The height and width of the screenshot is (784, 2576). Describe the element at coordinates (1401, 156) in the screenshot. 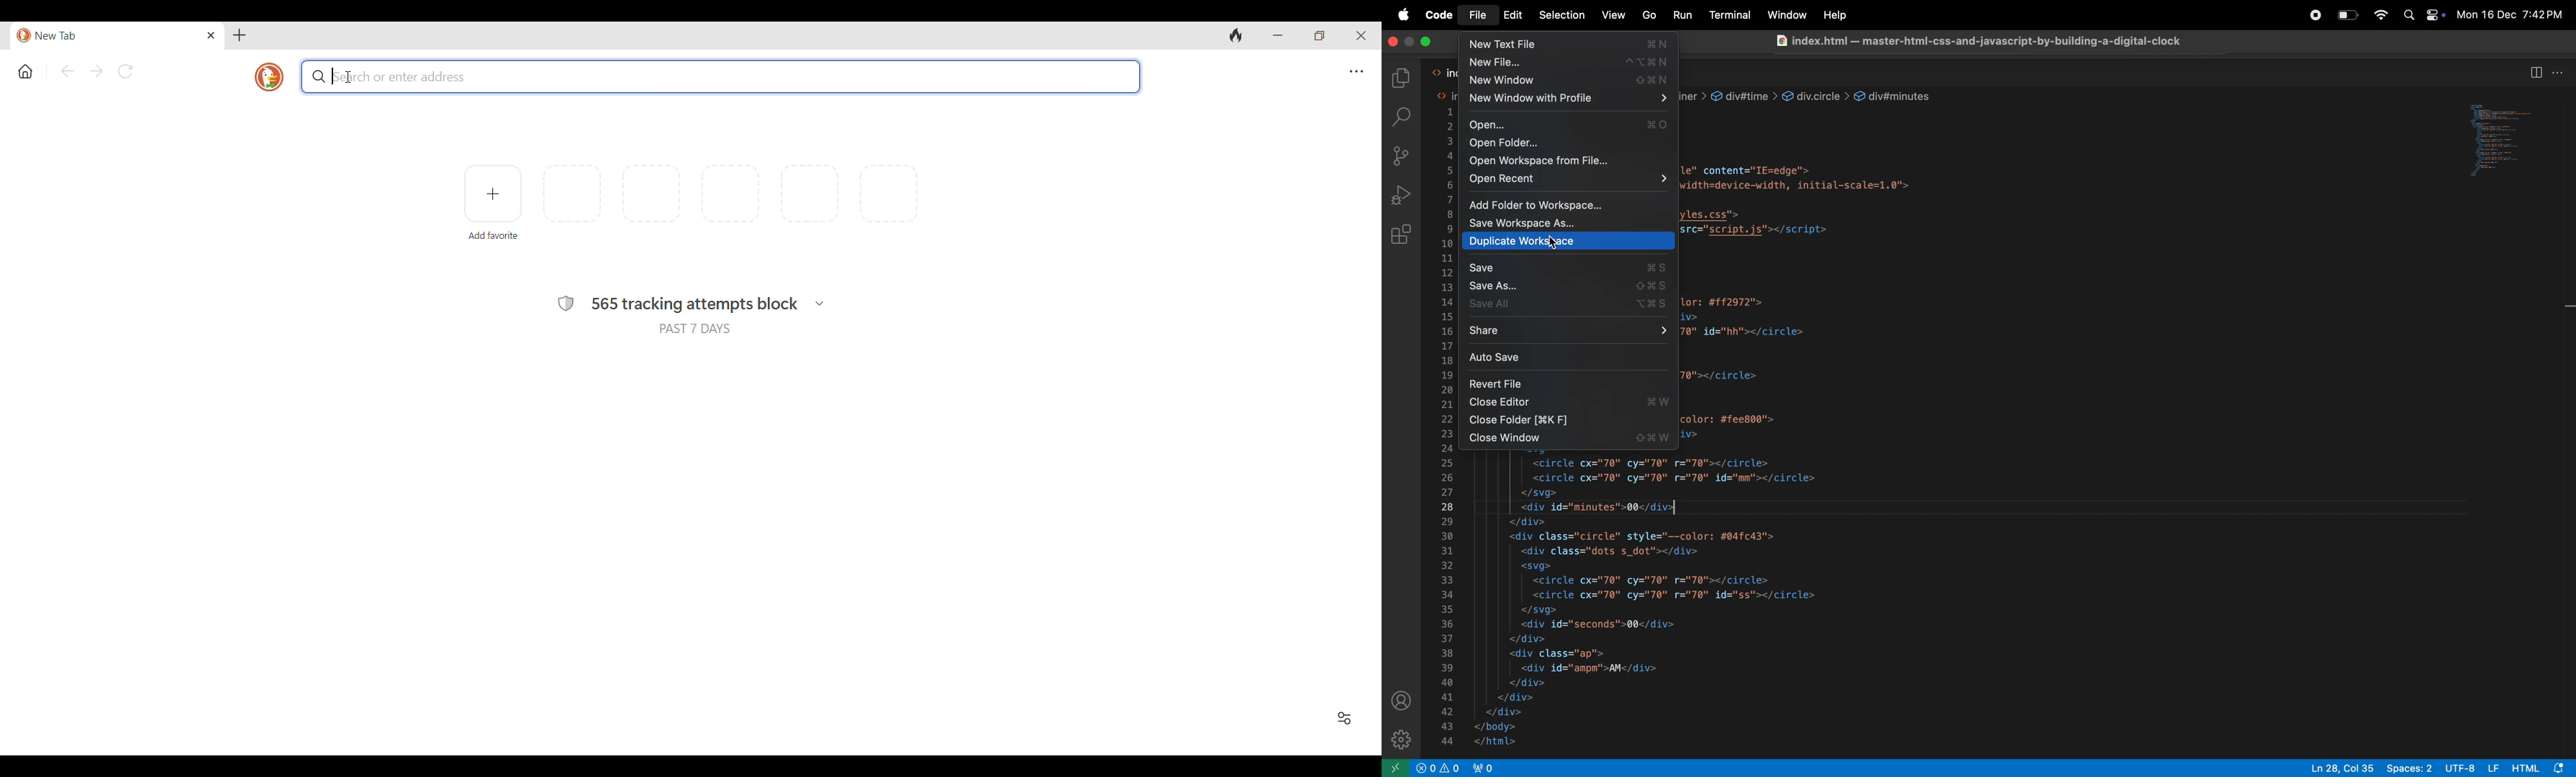

I see `source control` at that location.